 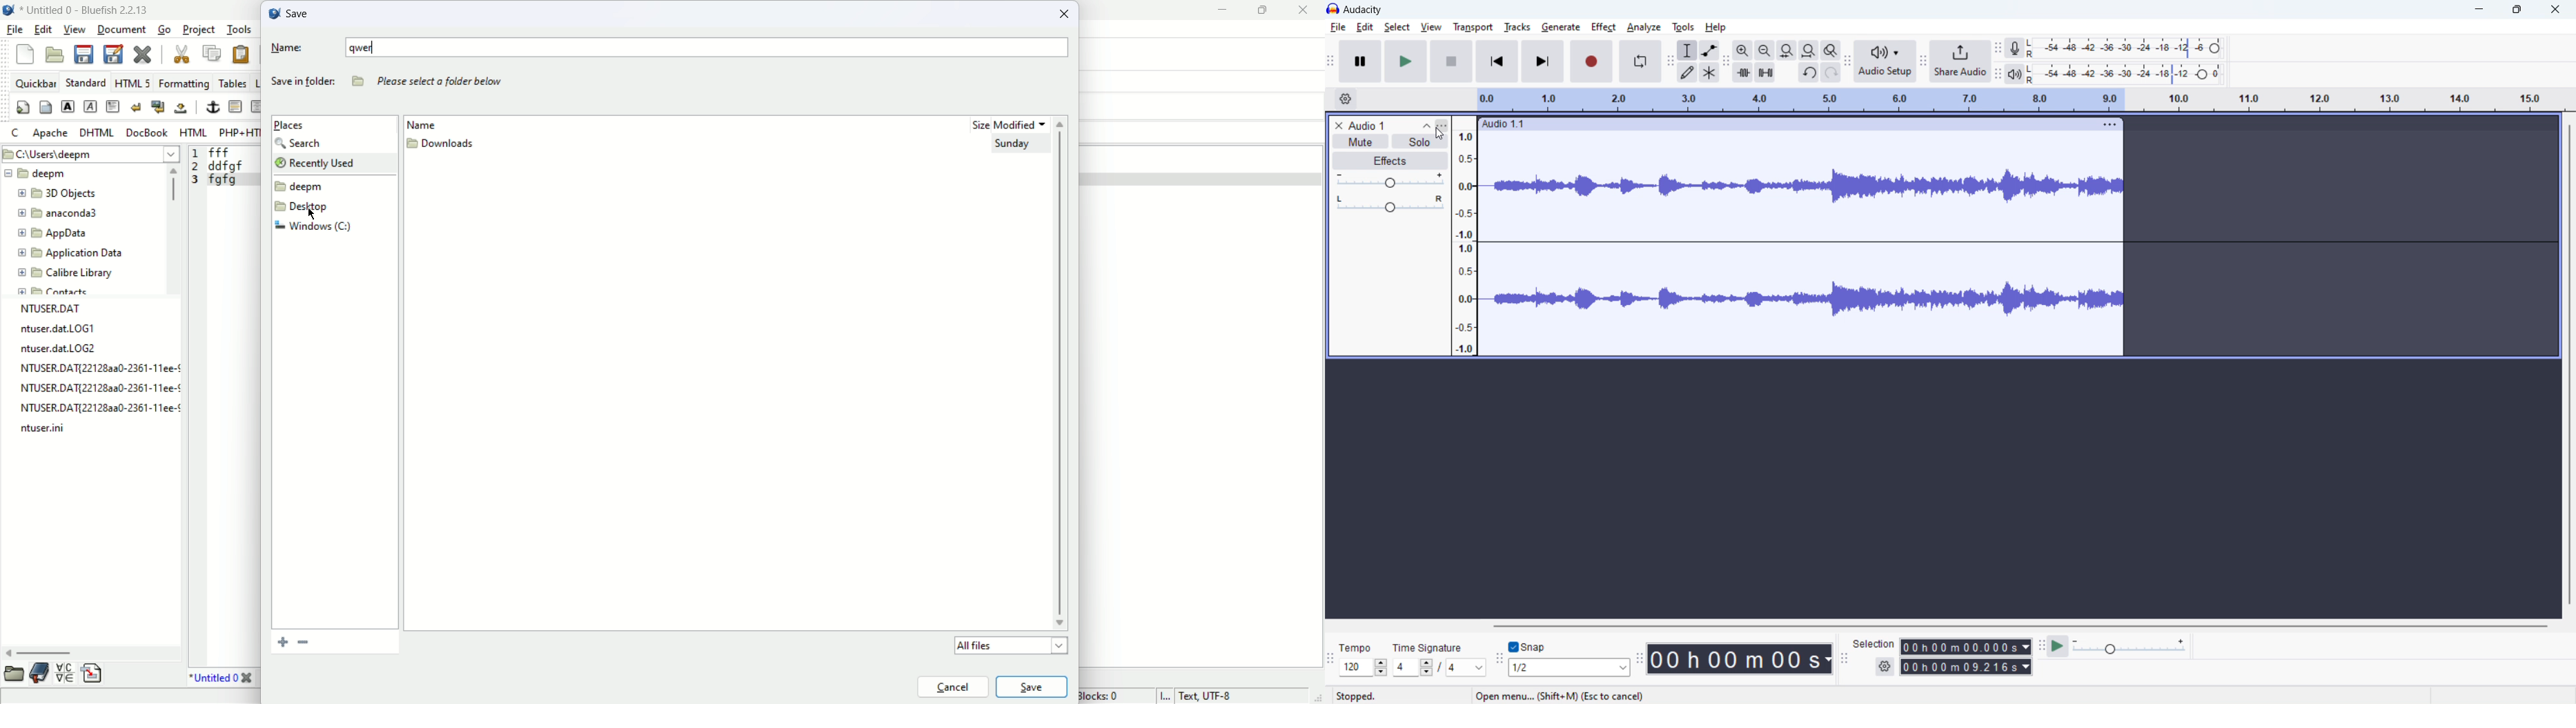 I want to click on set time signature, so click(x=1440, y=667).